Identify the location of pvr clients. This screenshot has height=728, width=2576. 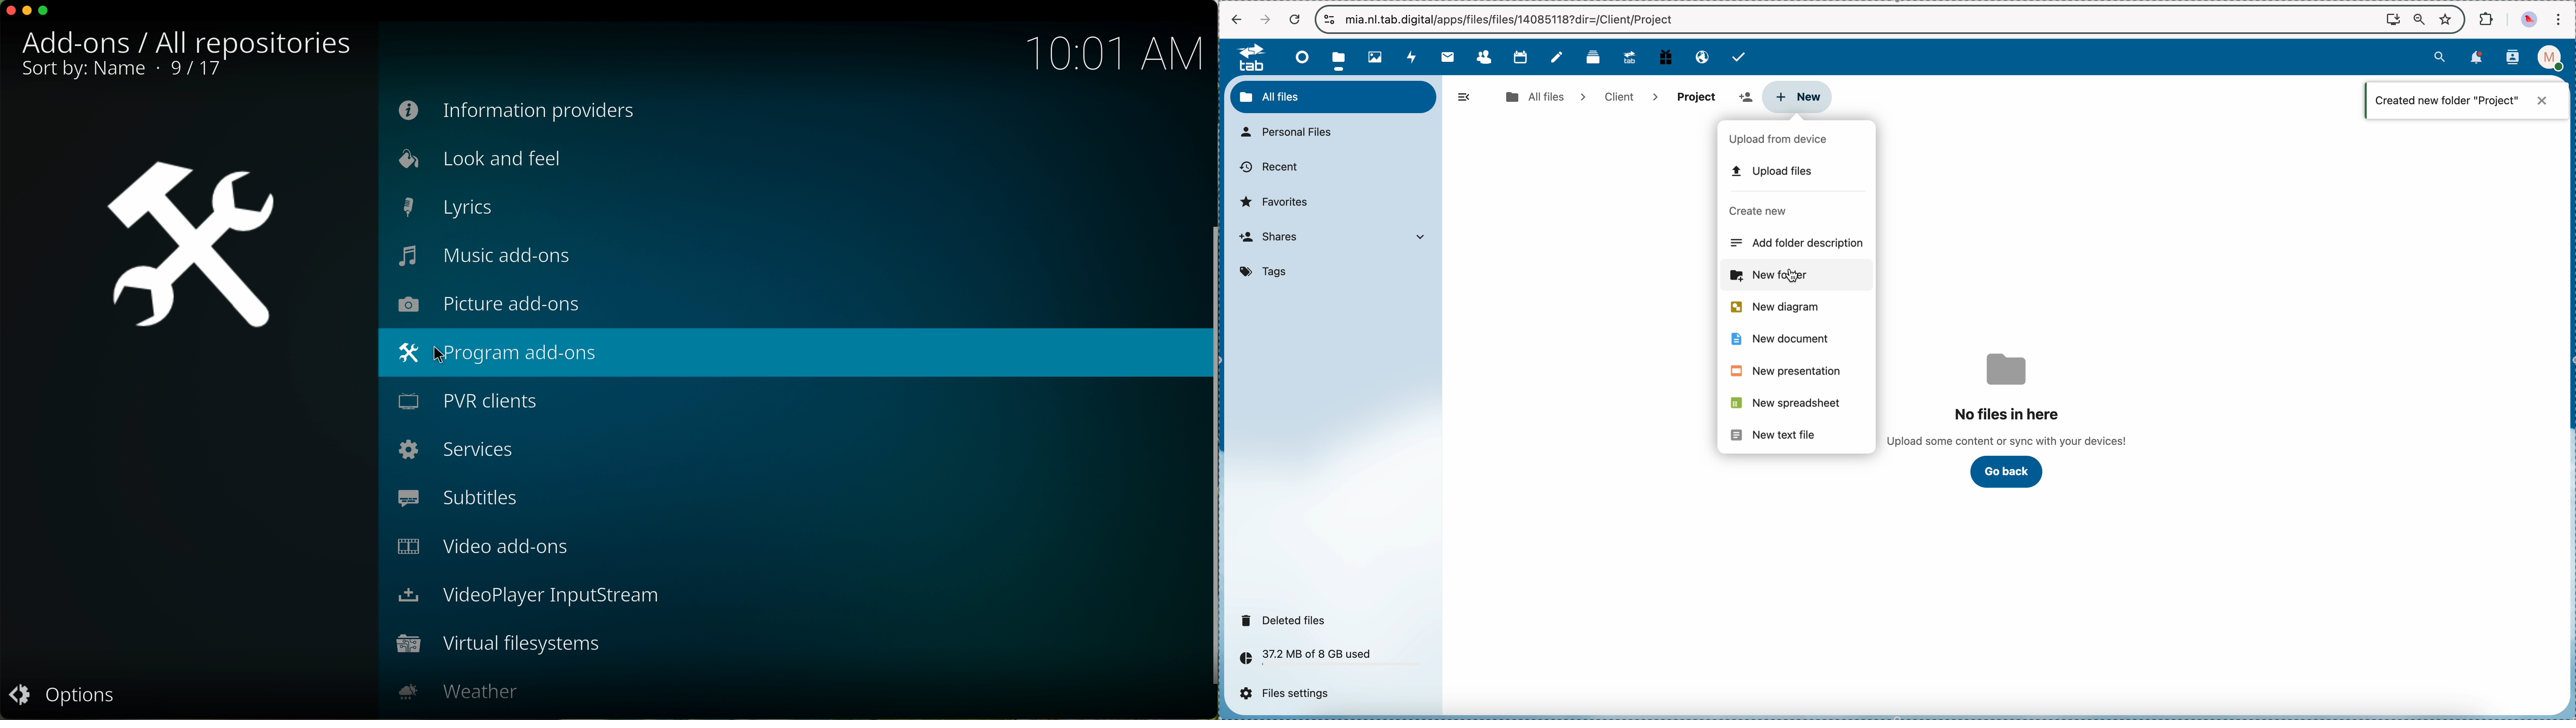
(464, 400).